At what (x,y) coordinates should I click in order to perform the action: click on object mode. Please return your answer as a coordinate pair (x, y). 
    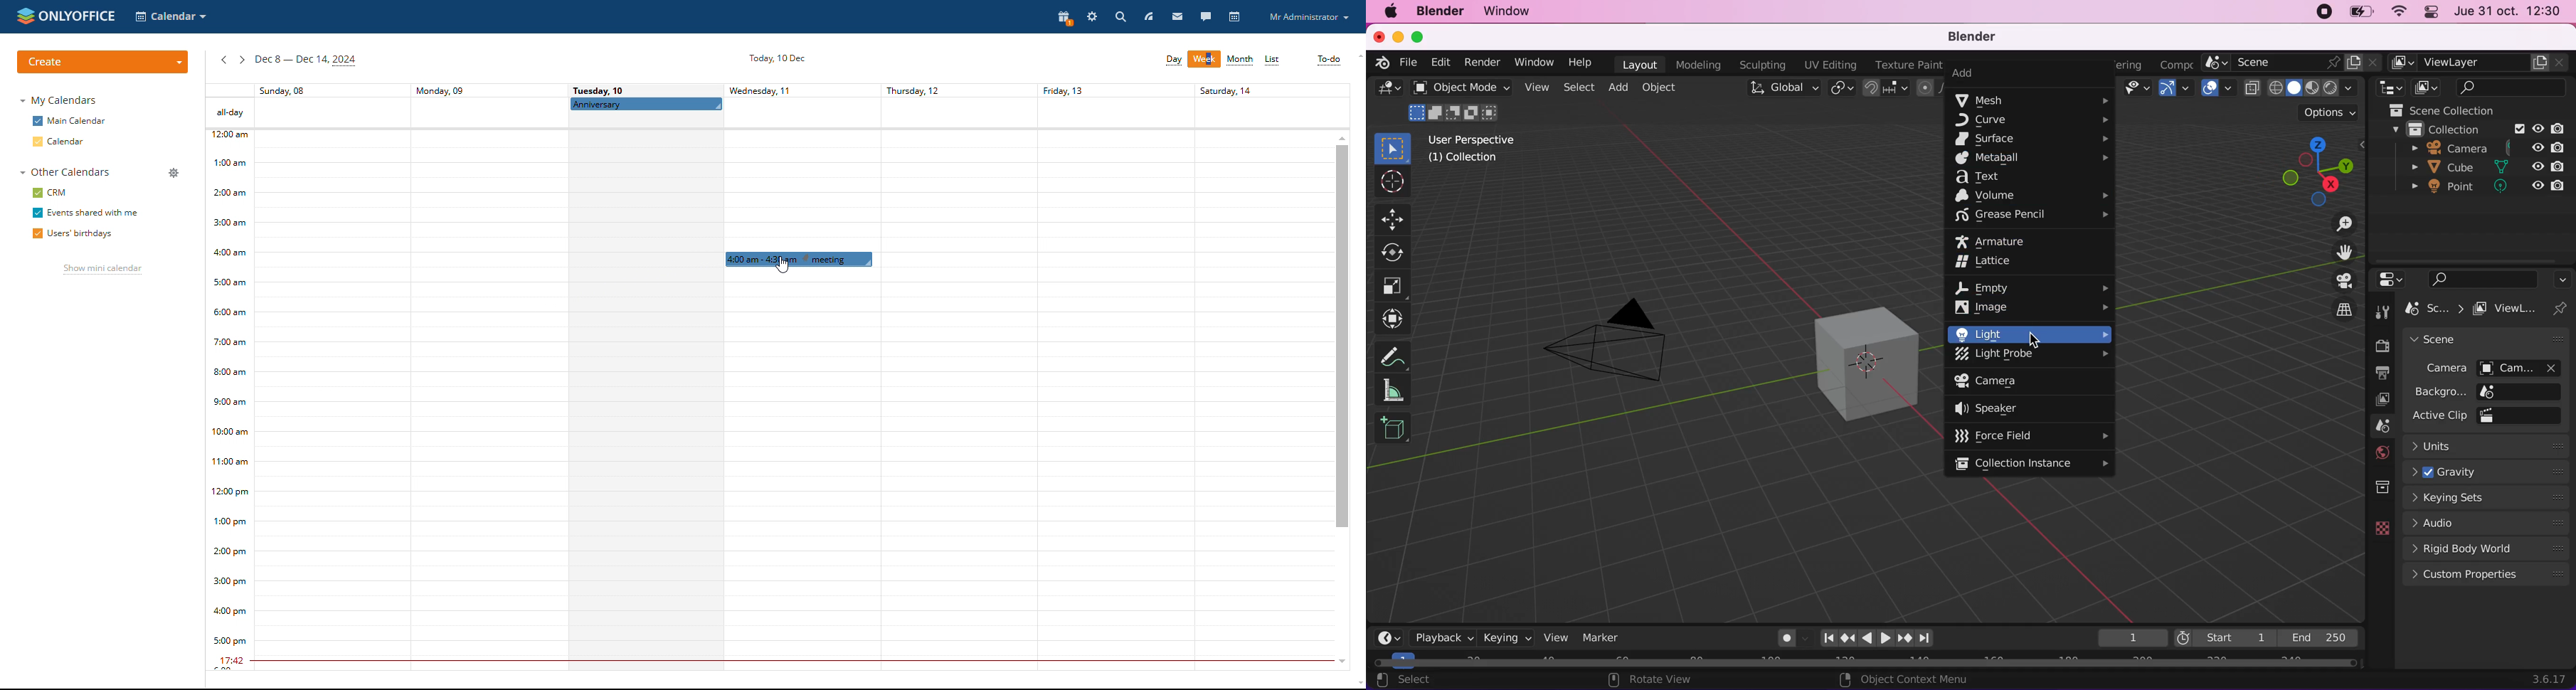
    Looking at the image, I should click on (1462, 102).